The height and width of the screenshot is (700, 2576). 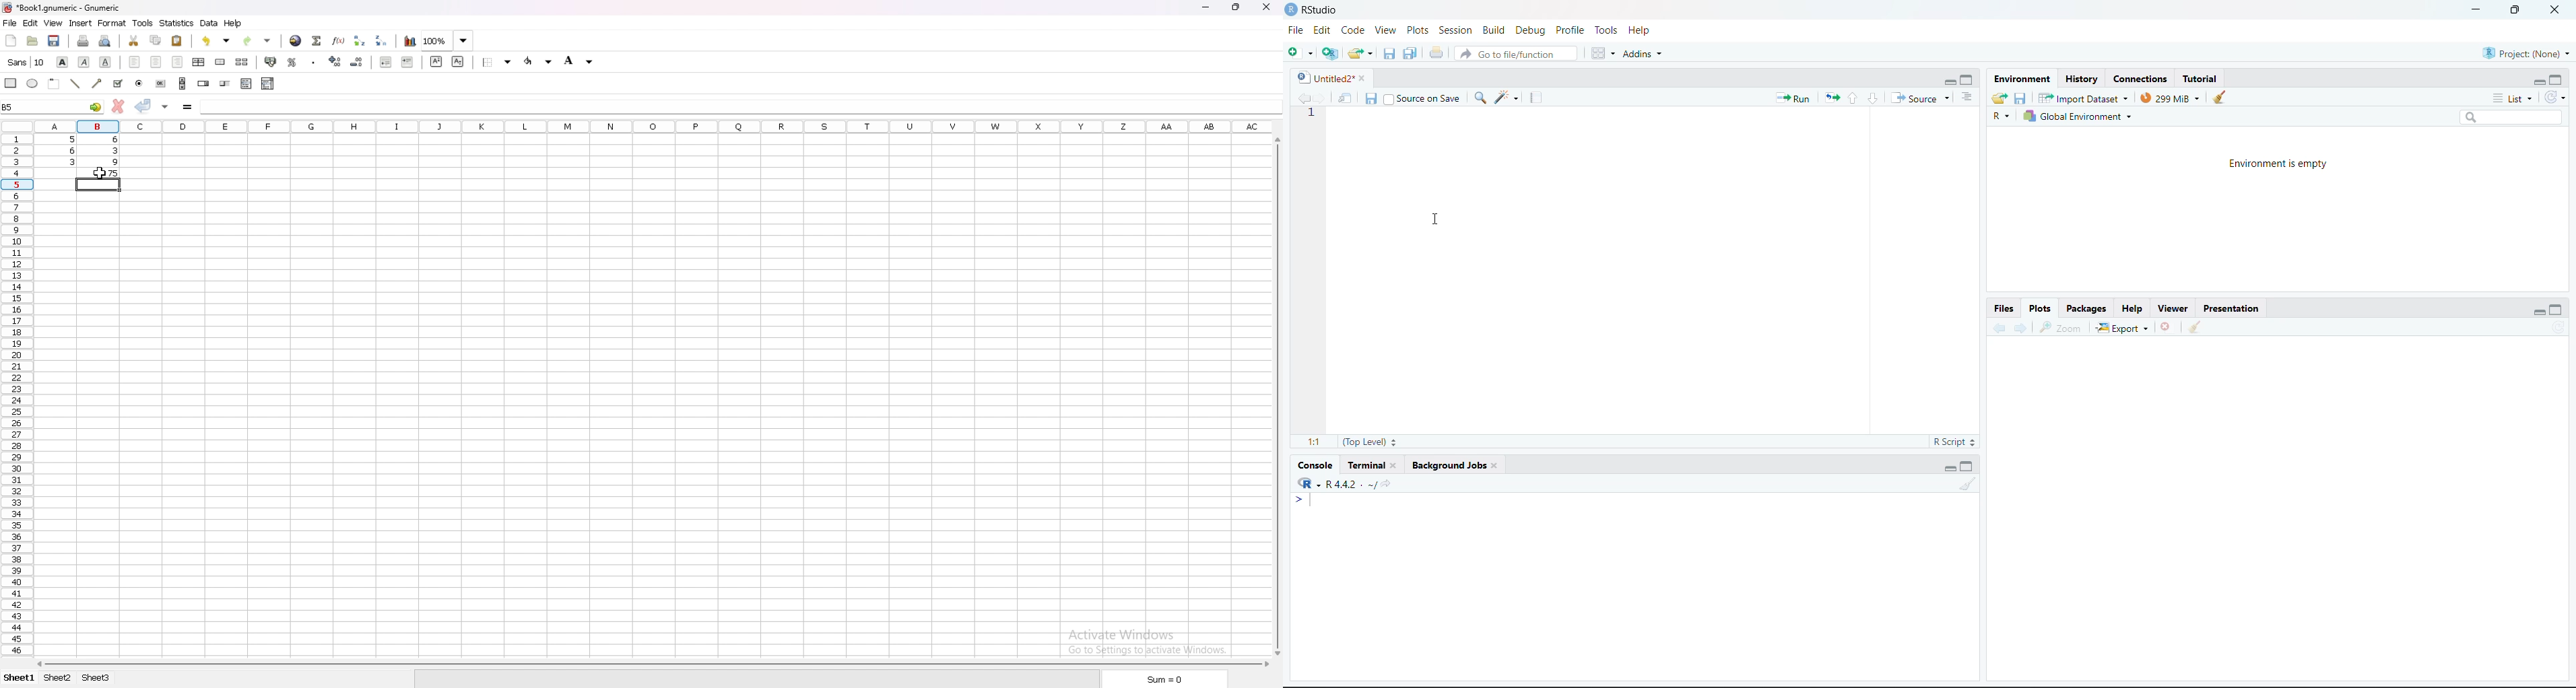 I want to click on Tutorial, so click(x=2200, y=77).